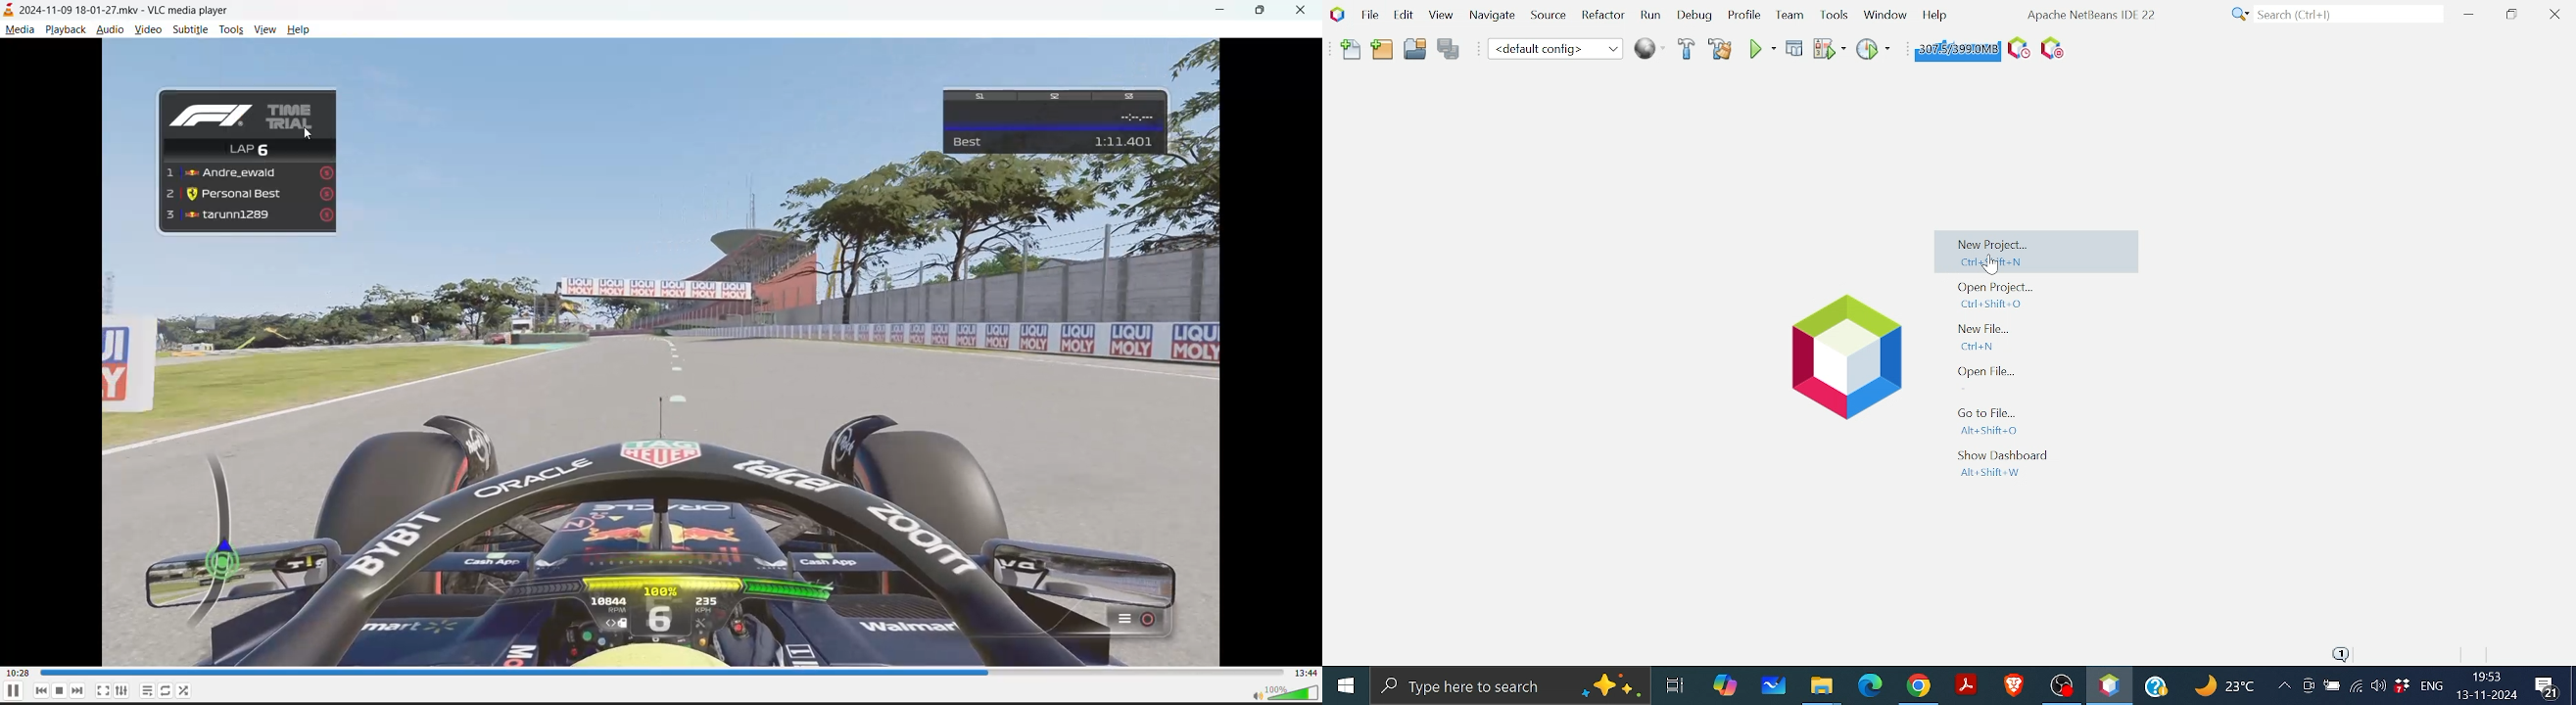 The height and width of the screenshot is (728, 2576). I want to click on Source, so click(1546, 19).